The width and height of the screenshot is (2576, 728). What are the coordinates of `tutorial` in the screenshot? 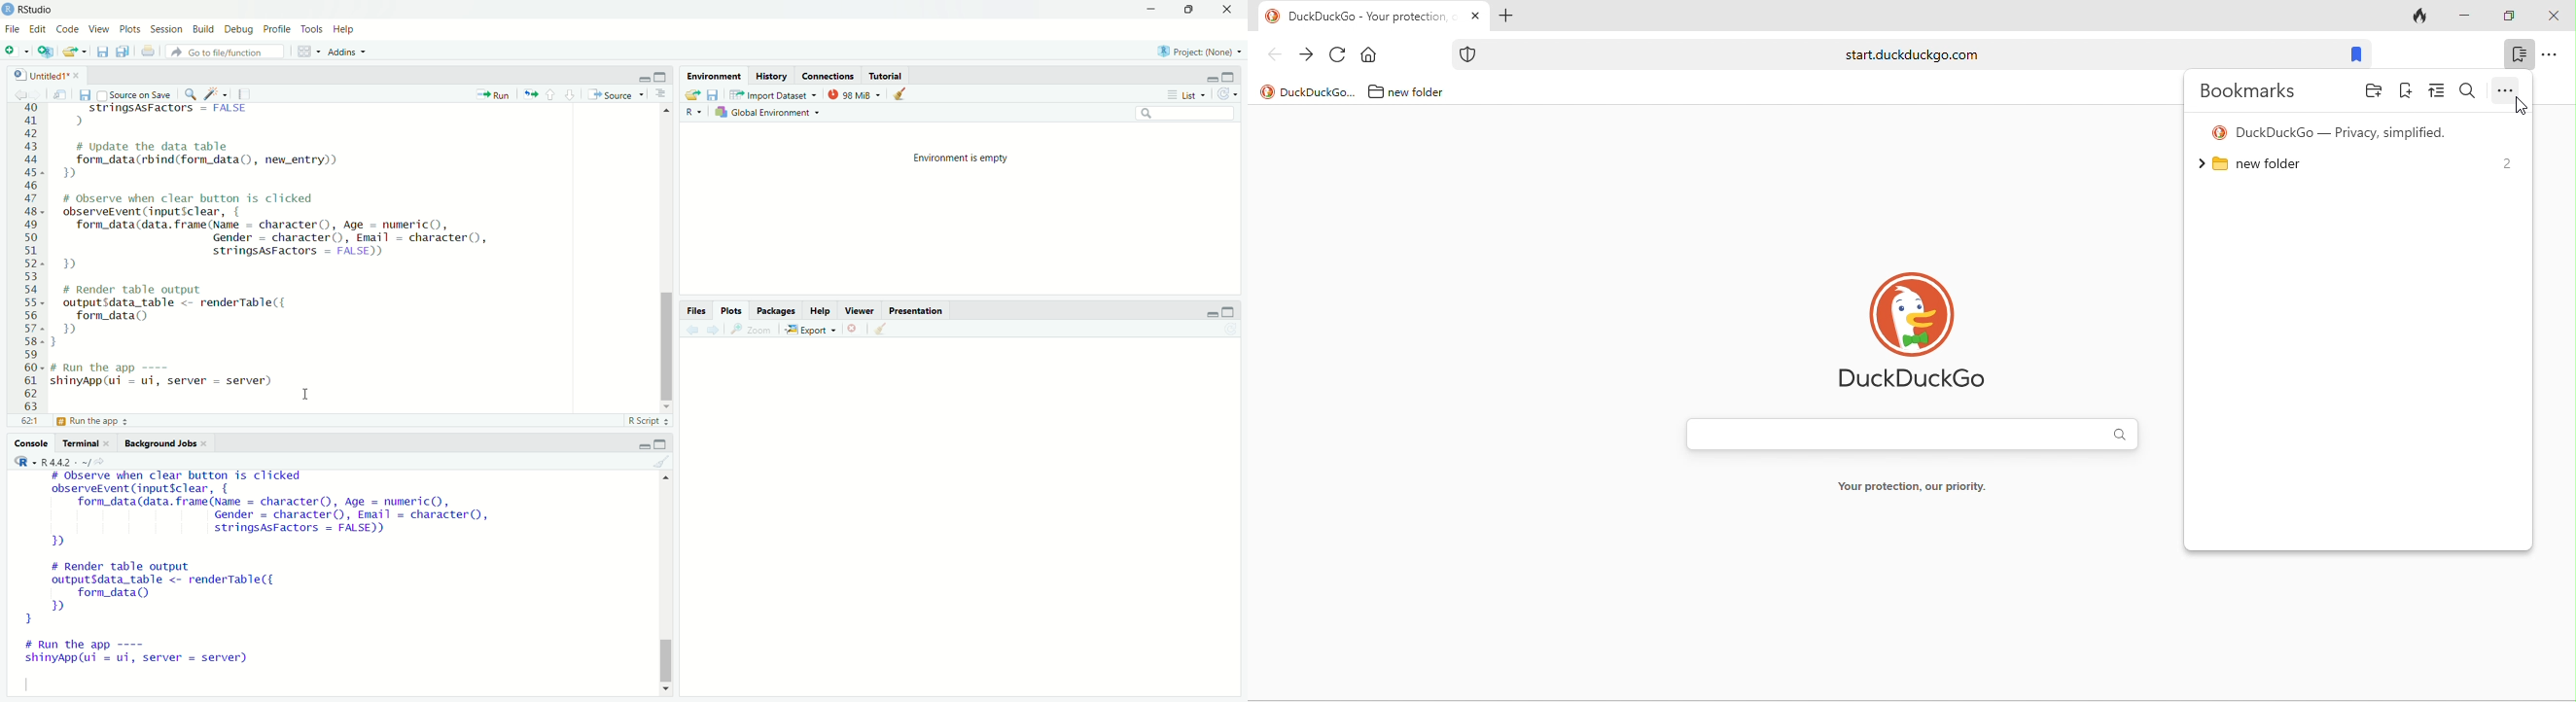 It's located at (883, 75).